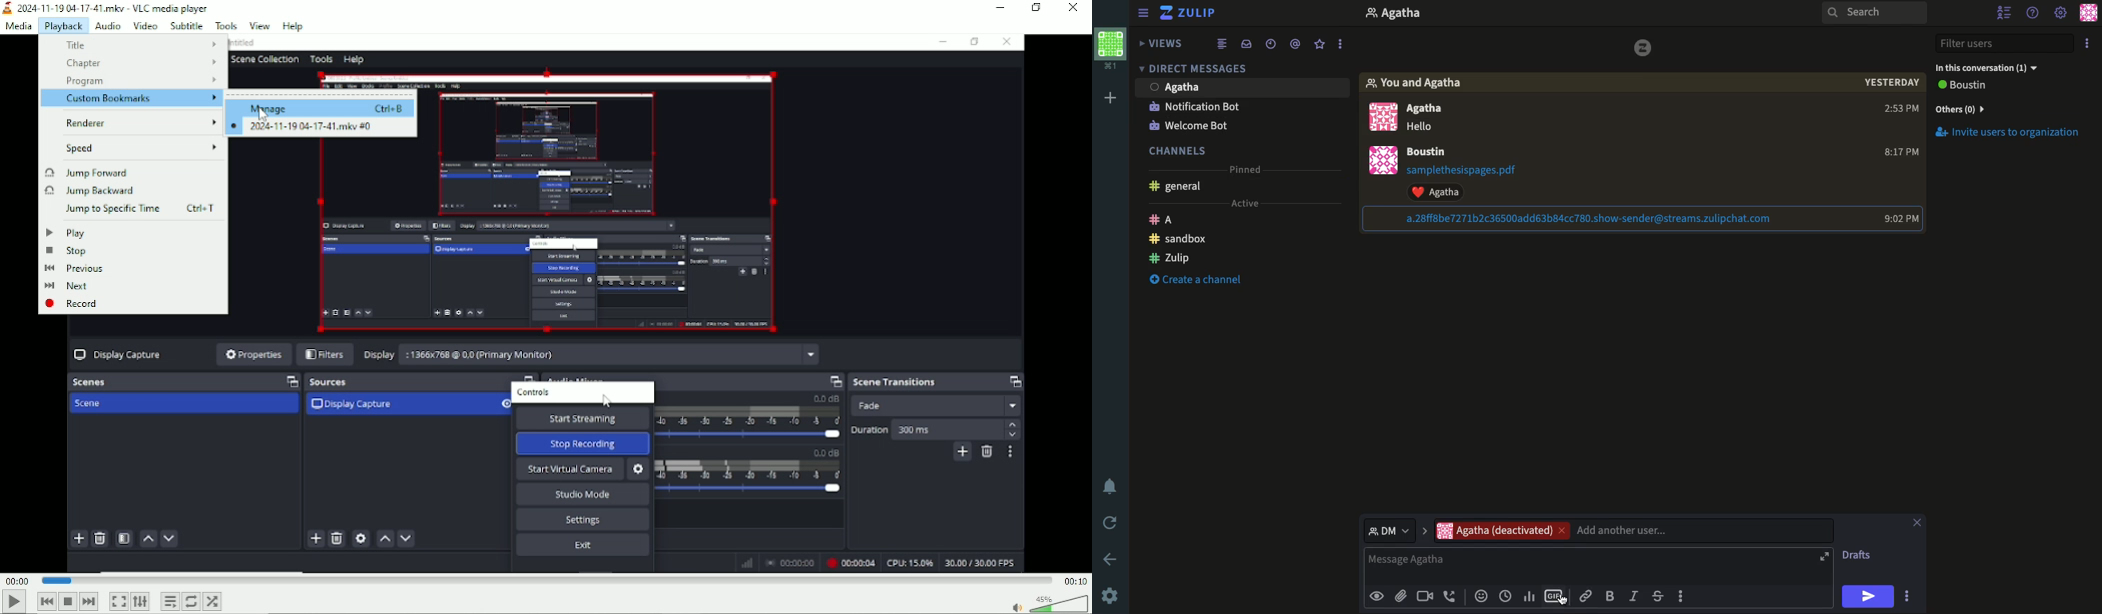  Describe the element at coordinates (146, 25) in the screenshot. I see `Video` at that location.